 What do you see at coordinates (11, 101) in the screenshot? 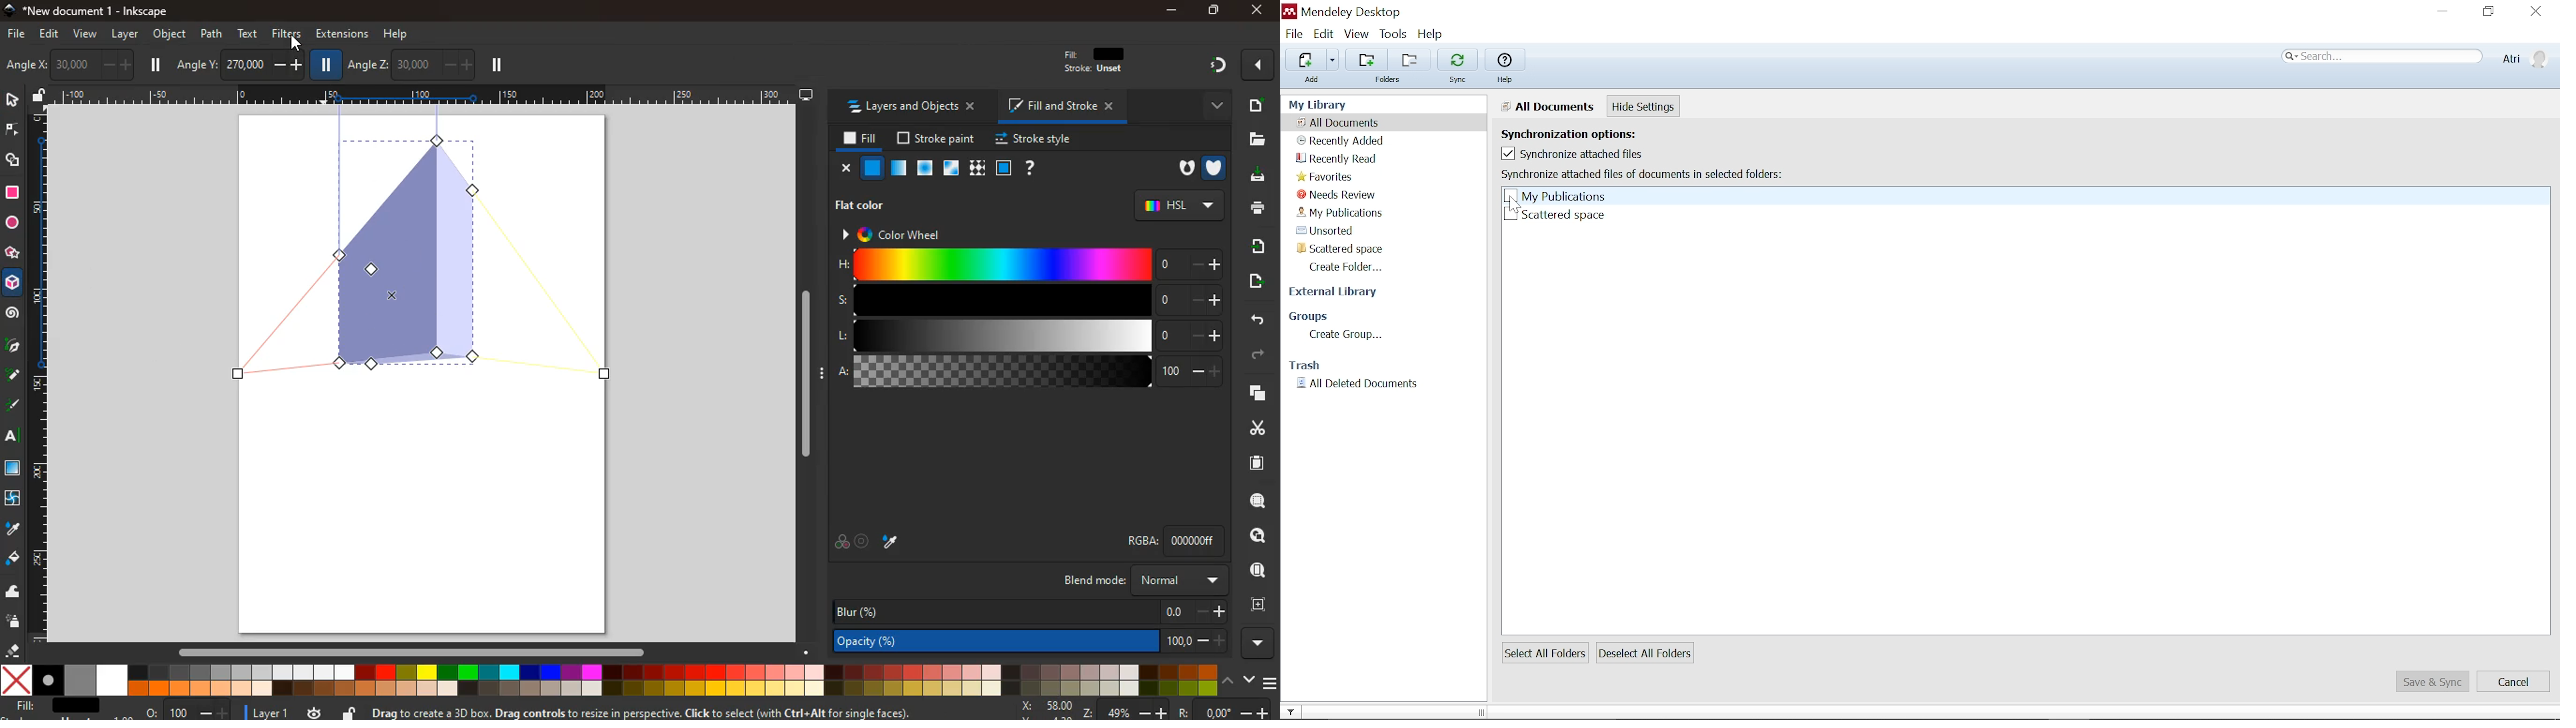
I see `select` at bounding box center [11, 101].